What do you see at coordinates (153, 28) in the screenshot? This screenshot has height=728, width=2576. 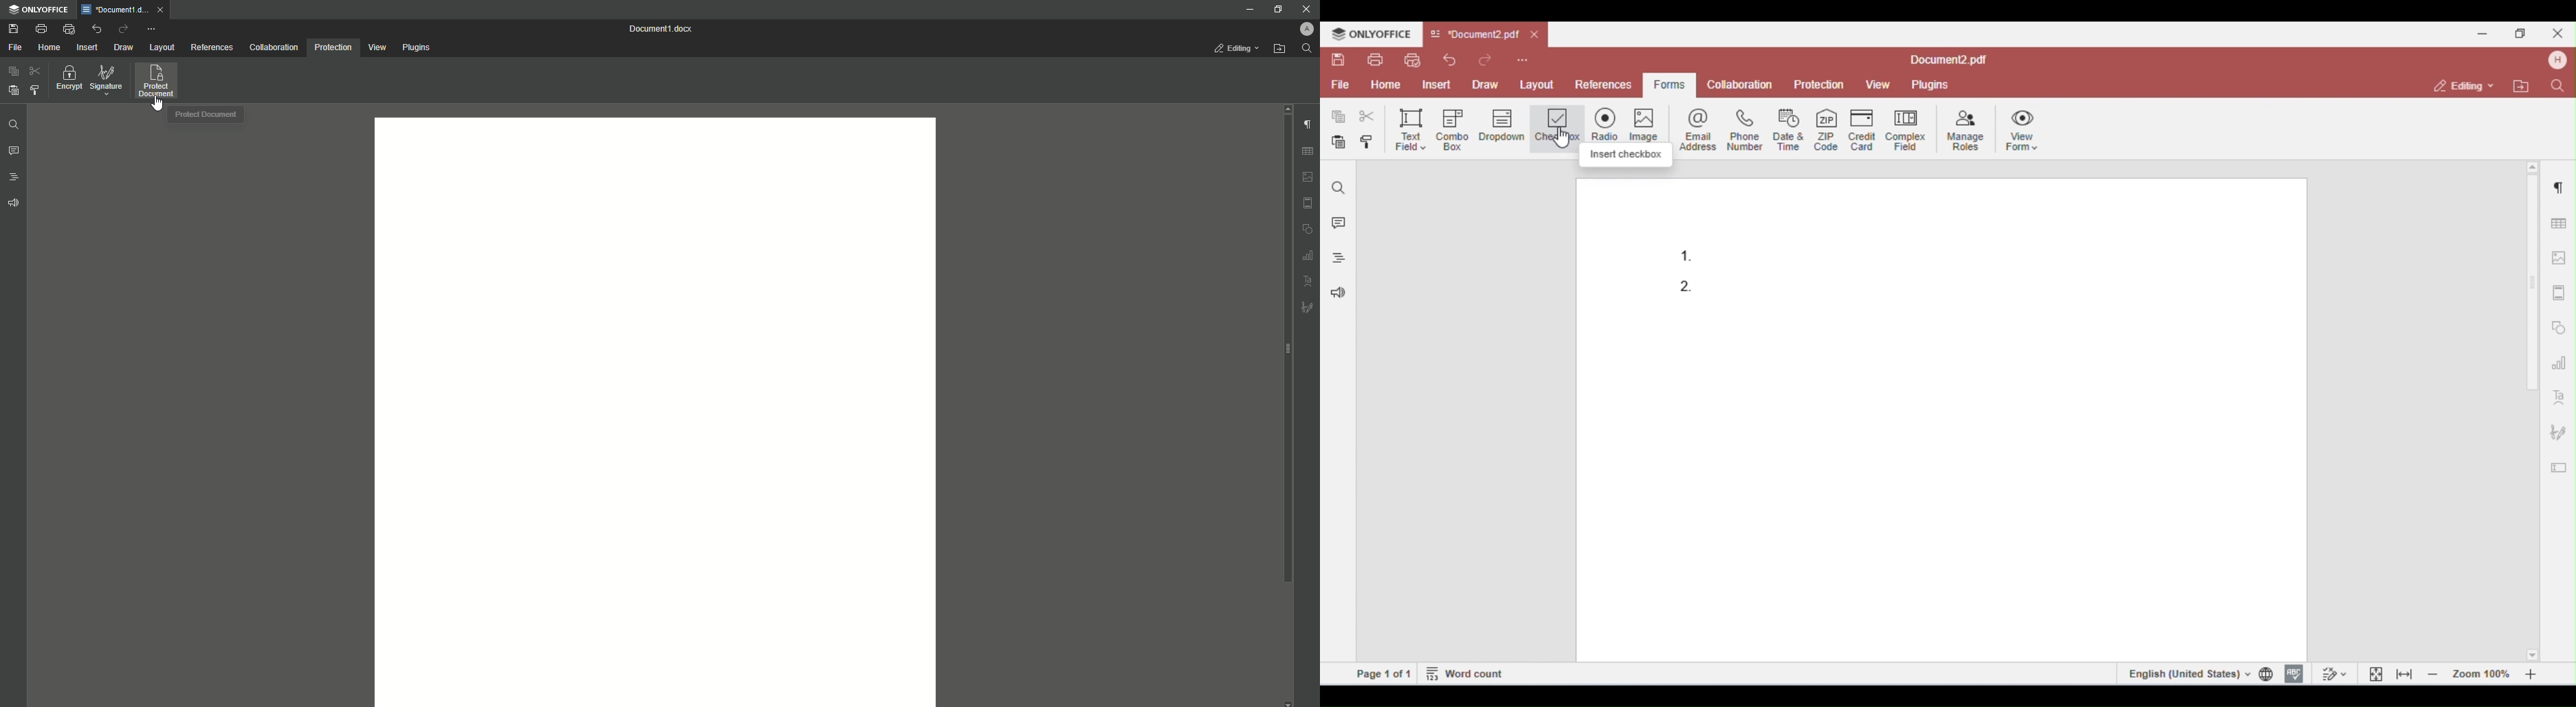 I see `More Options` at bounding box center [153, 28].